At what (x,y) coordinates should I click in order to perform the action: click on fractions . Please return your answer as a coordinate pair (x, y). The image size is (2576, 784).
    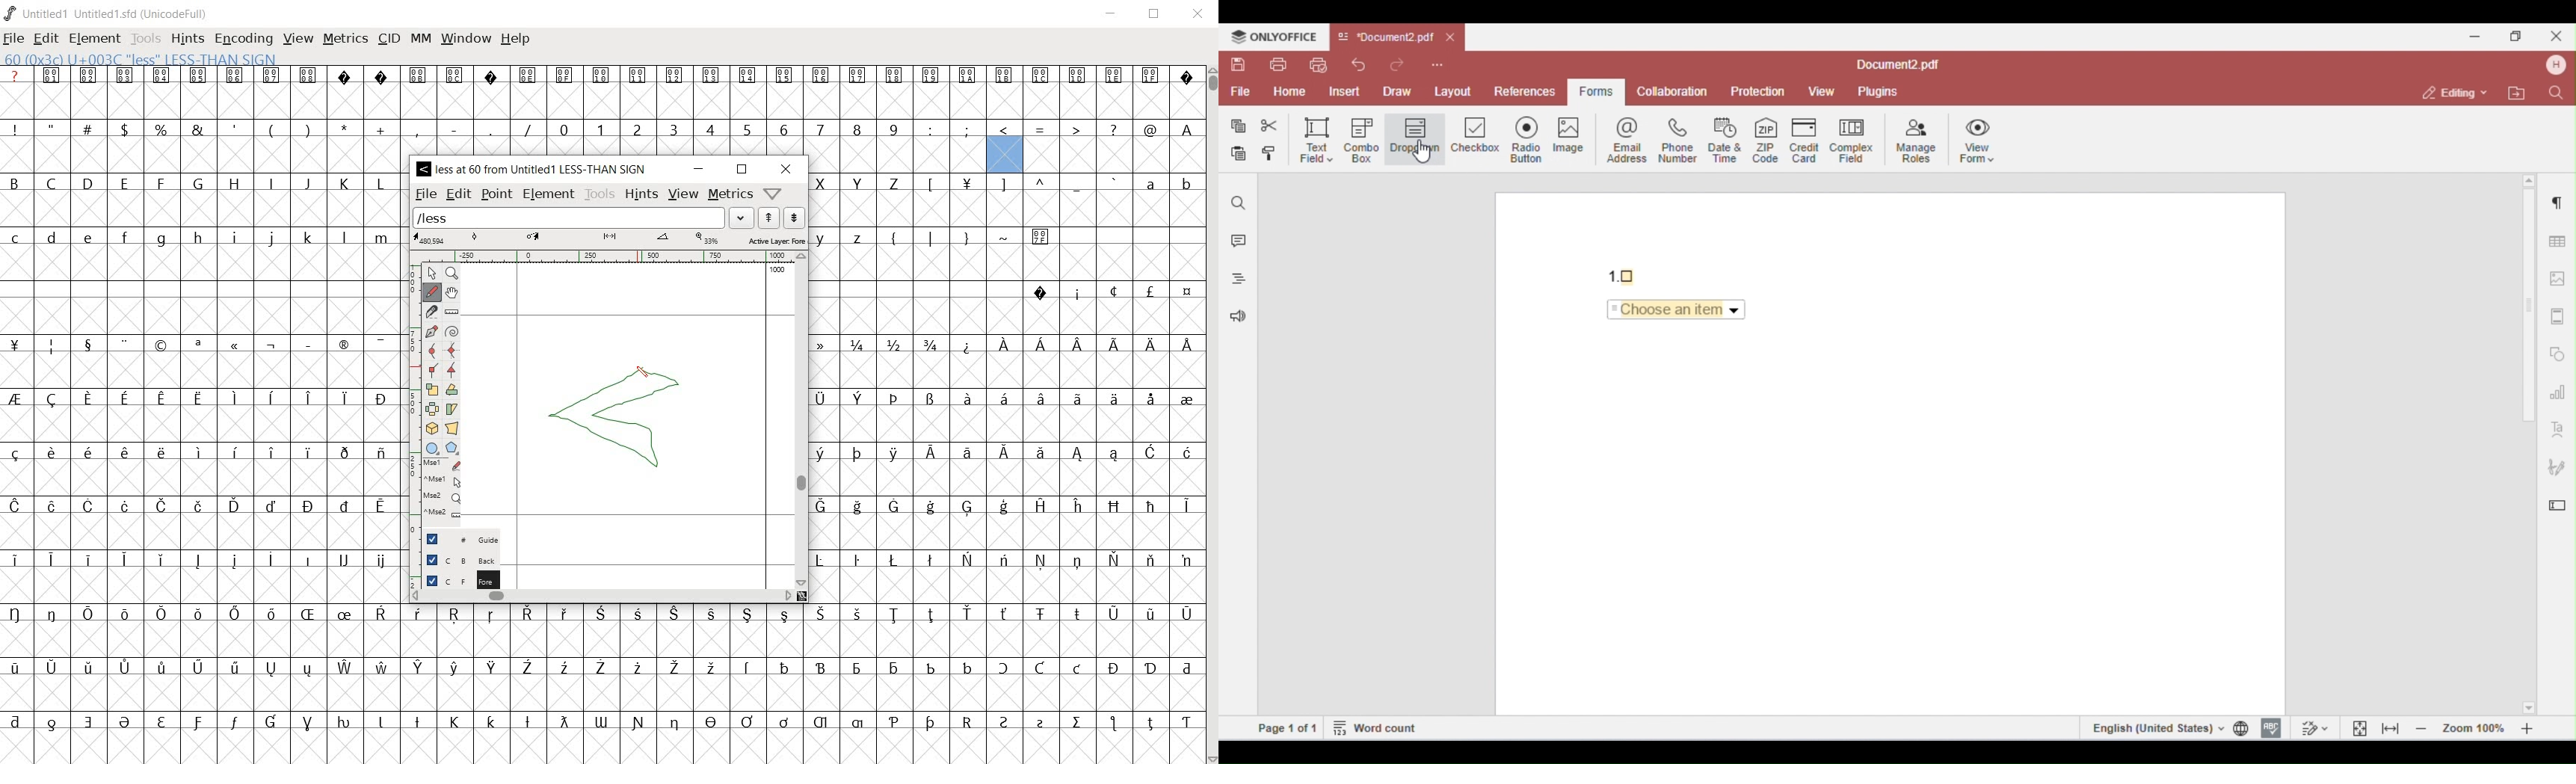
    Looking at the image, I should click on (881, 342).